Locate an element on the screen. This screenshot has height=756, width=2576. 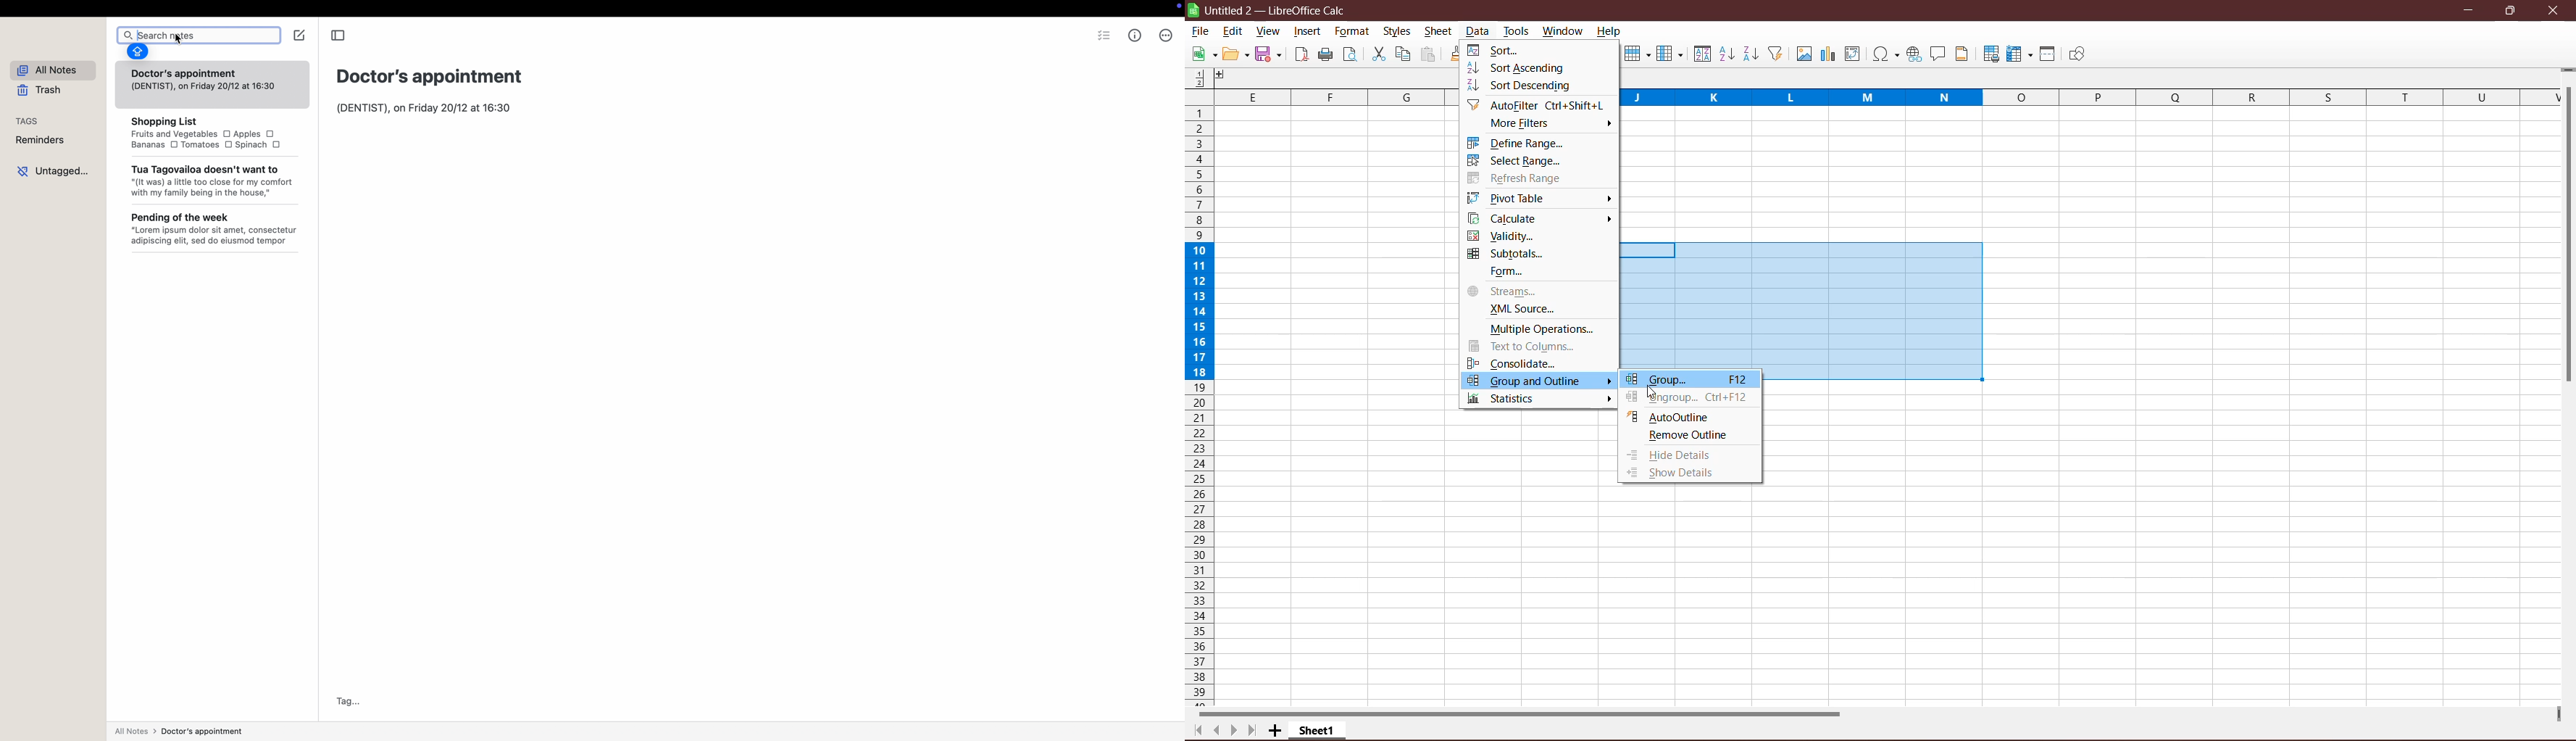
Cut is located at coordinates (1377, 54).